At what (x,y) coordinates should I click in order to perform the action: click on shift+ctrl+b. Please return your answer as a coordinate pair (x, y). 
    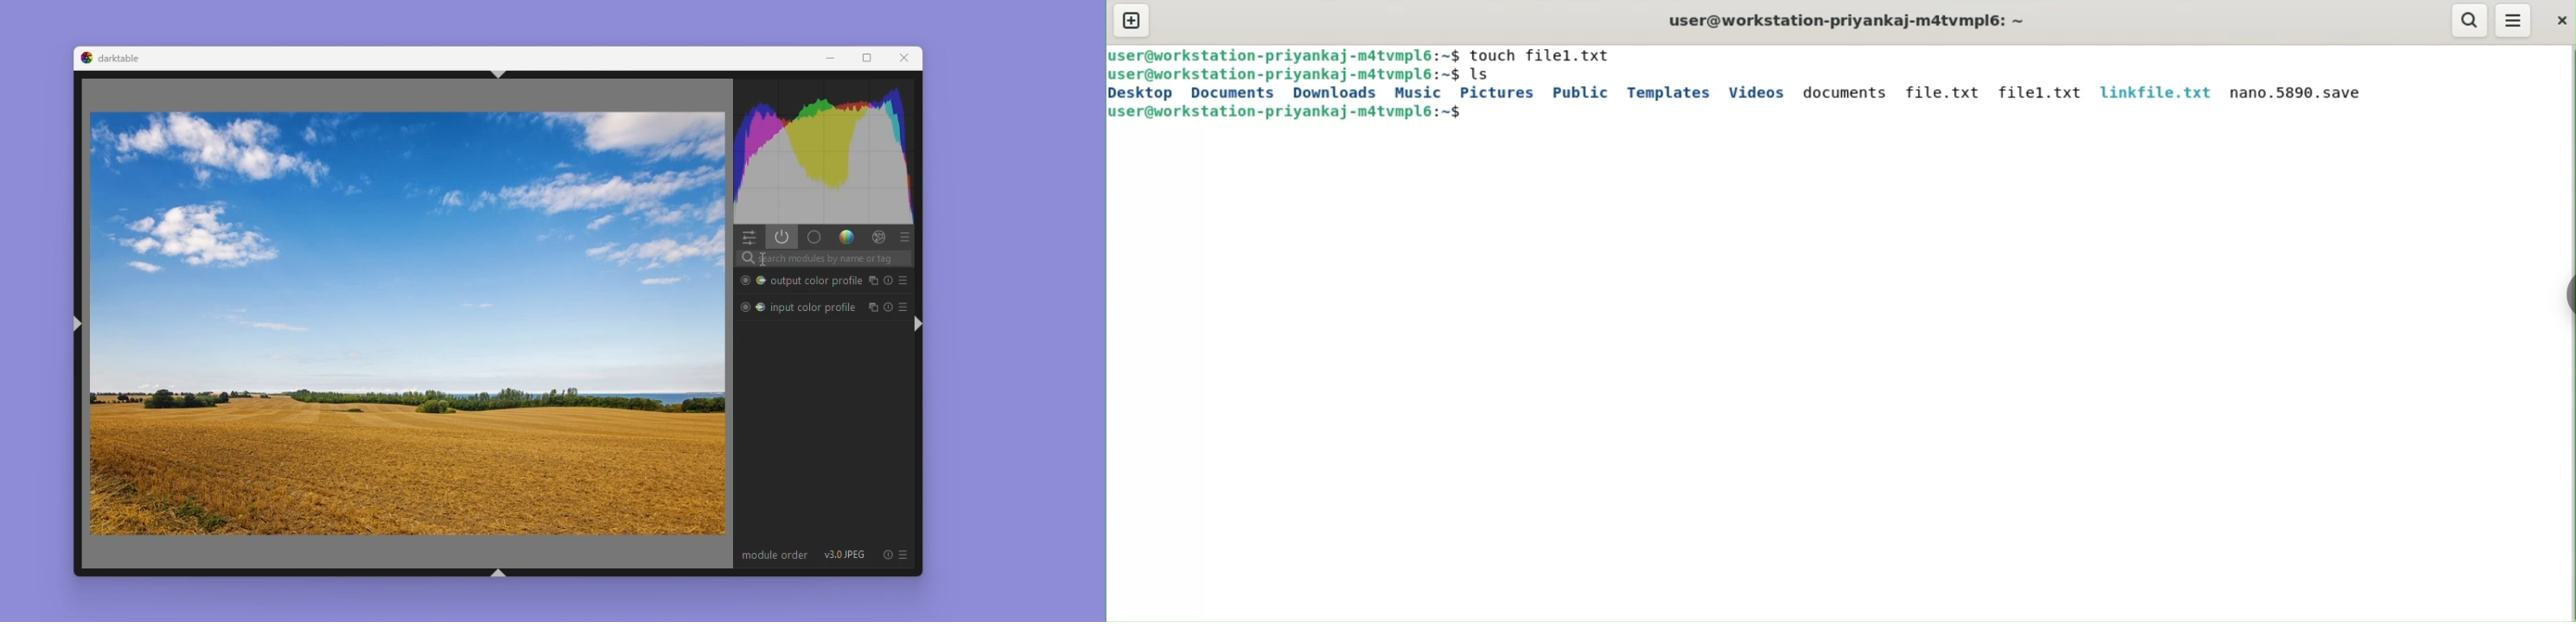
    Looking at the image, I should click on (501, 571).